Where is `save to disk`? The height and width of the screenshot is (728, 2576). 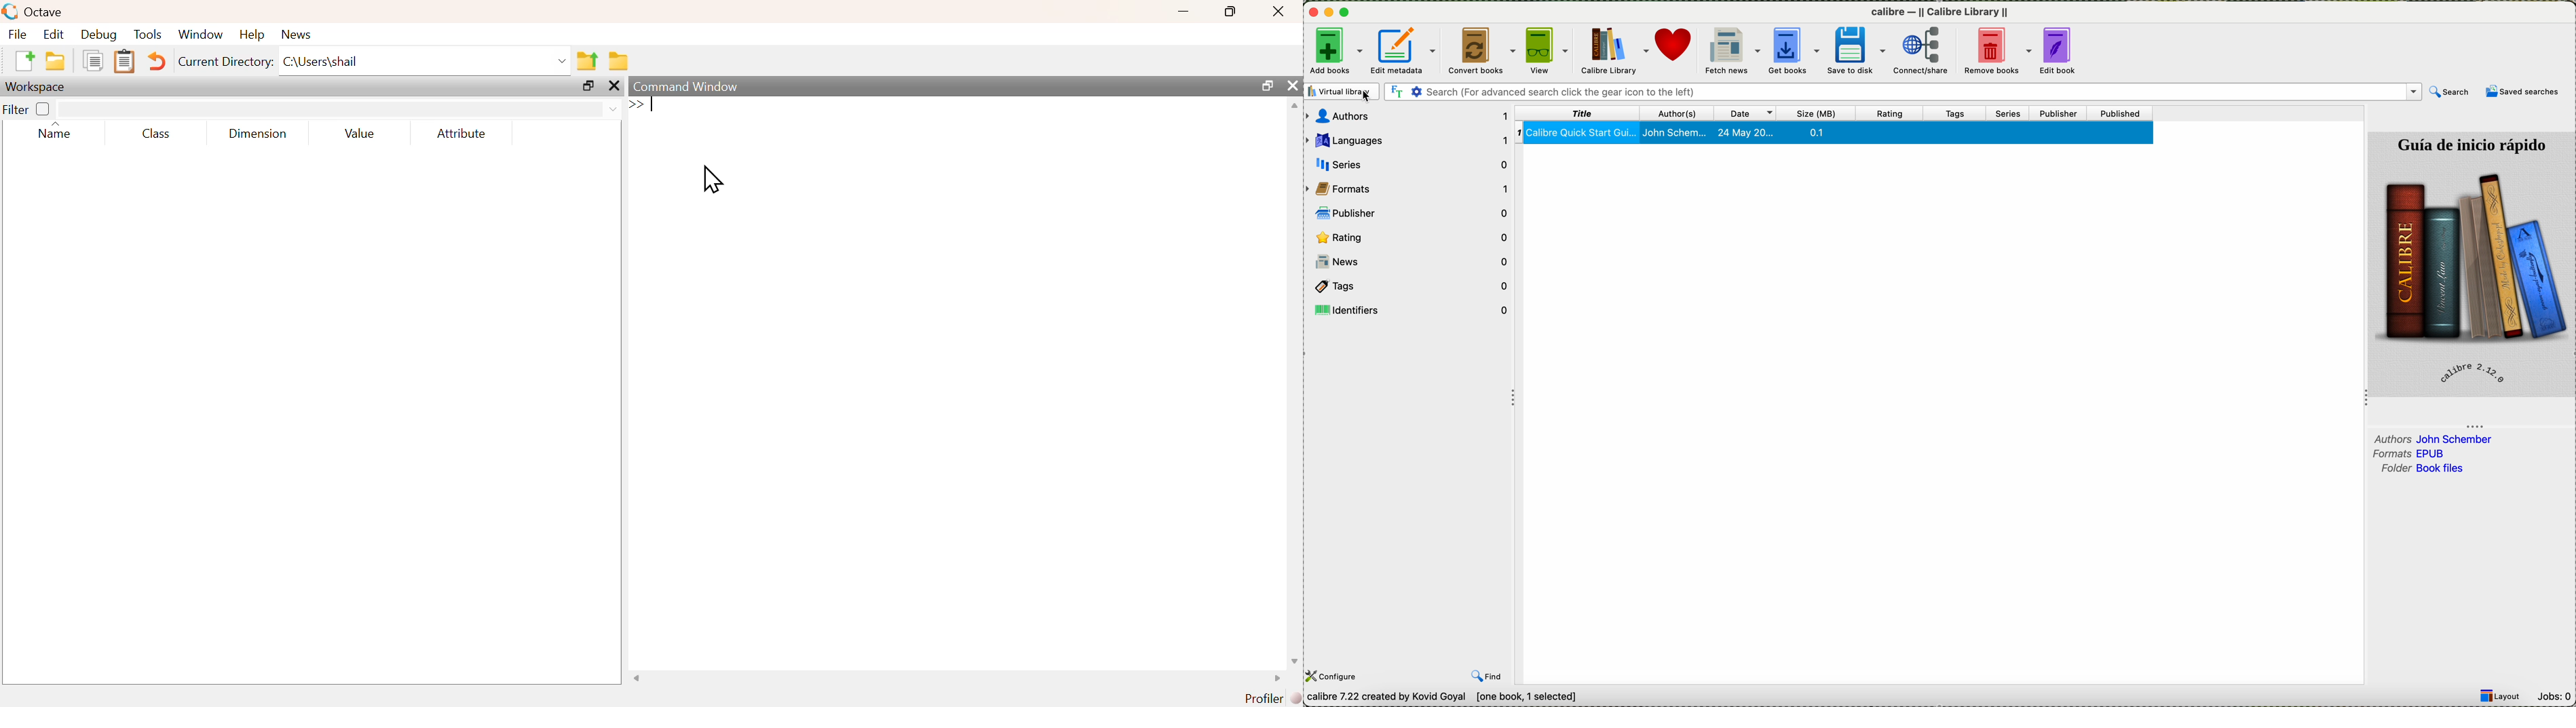 save to disk is located at coordinates (1860, 50).